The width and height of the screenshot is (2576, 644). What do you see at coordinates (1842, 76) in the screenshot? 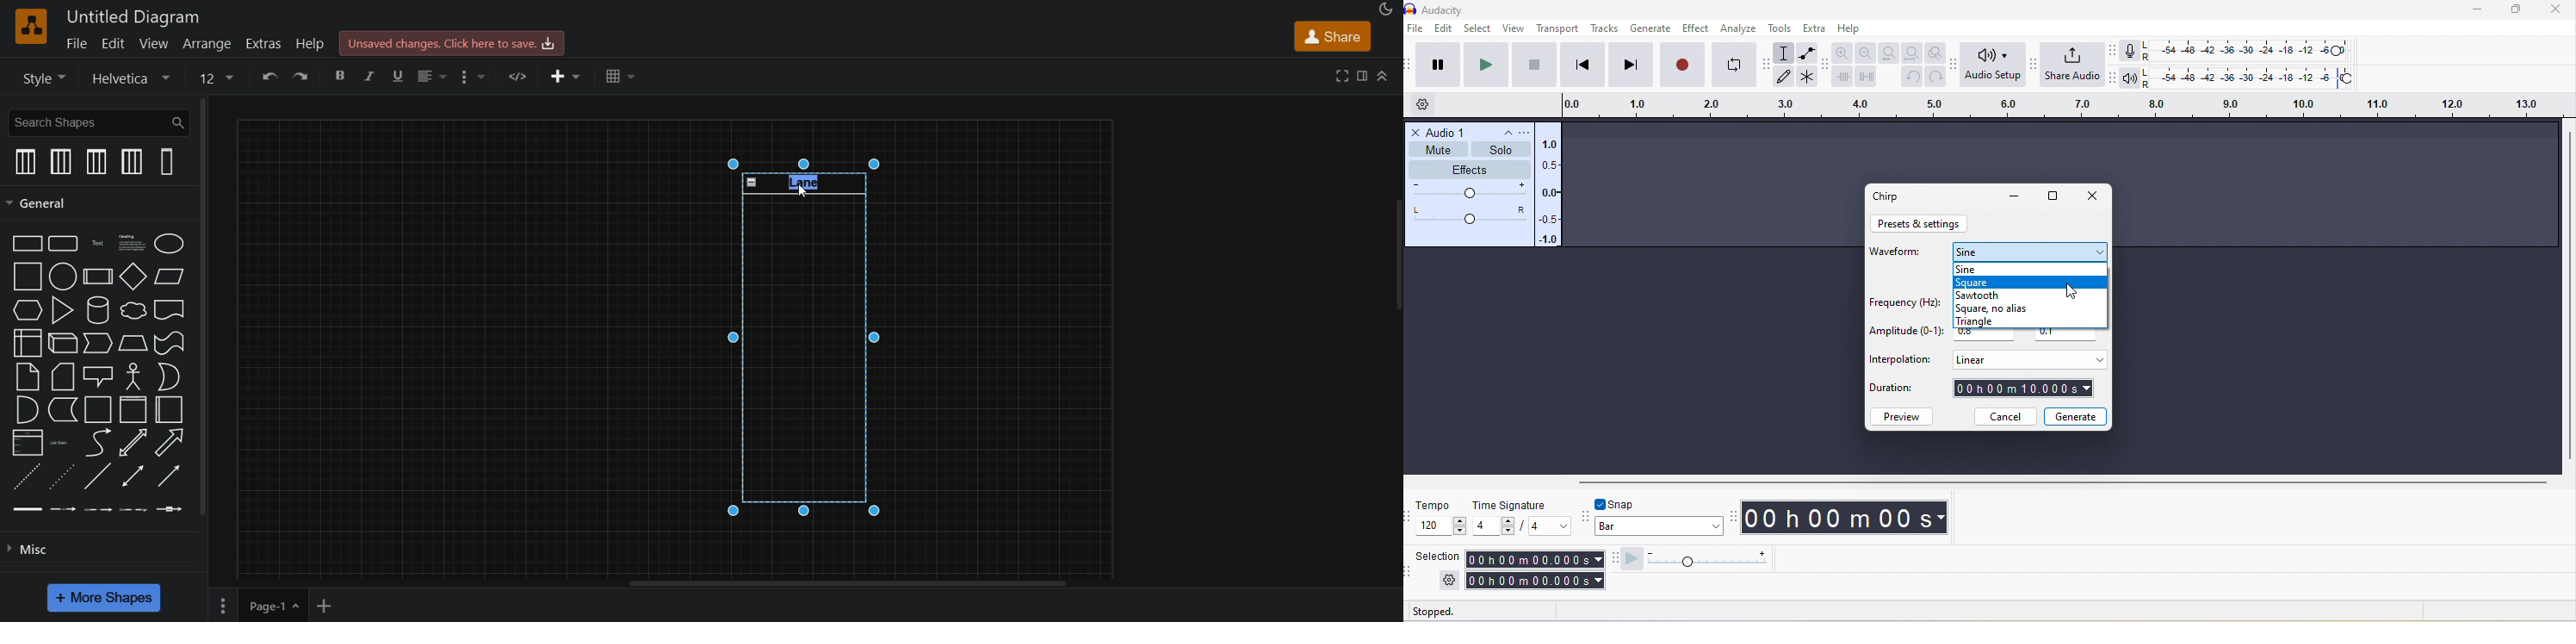
I see `trim audio outside selection` at bounding box center [1842, 76].